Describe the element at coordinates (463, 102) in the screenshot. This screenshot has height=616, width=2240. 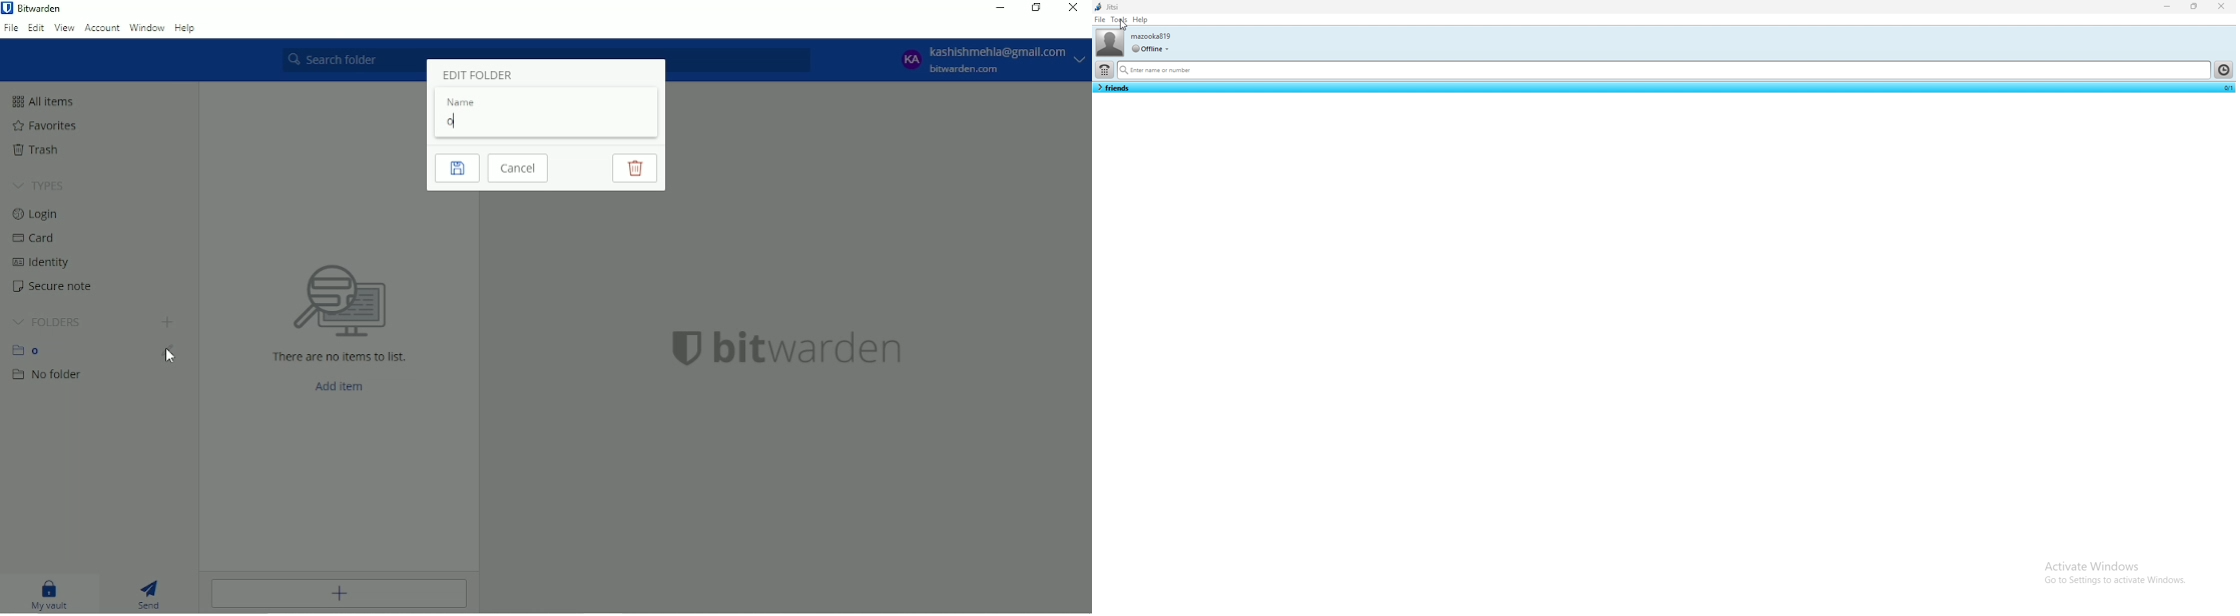
I see `Name` at that location.